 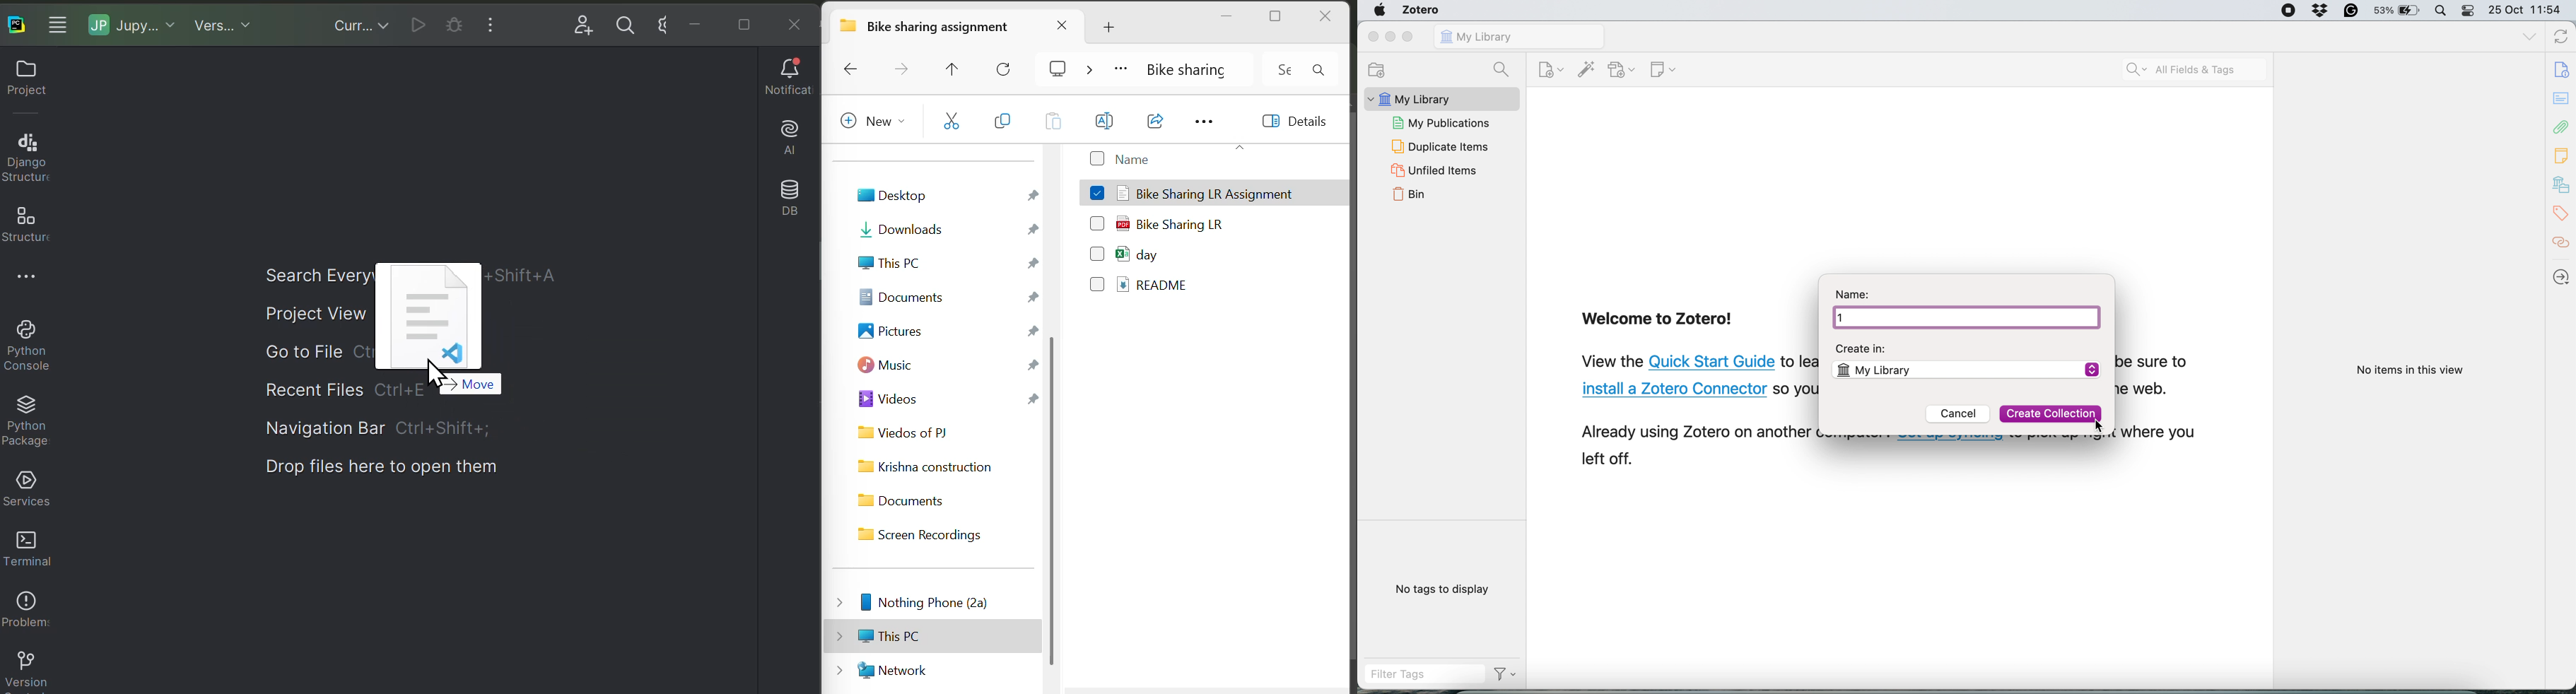 What do you see at coordinates (310, 314) in the screenshot?
I see `Project view` at bounding box center [310, 314].